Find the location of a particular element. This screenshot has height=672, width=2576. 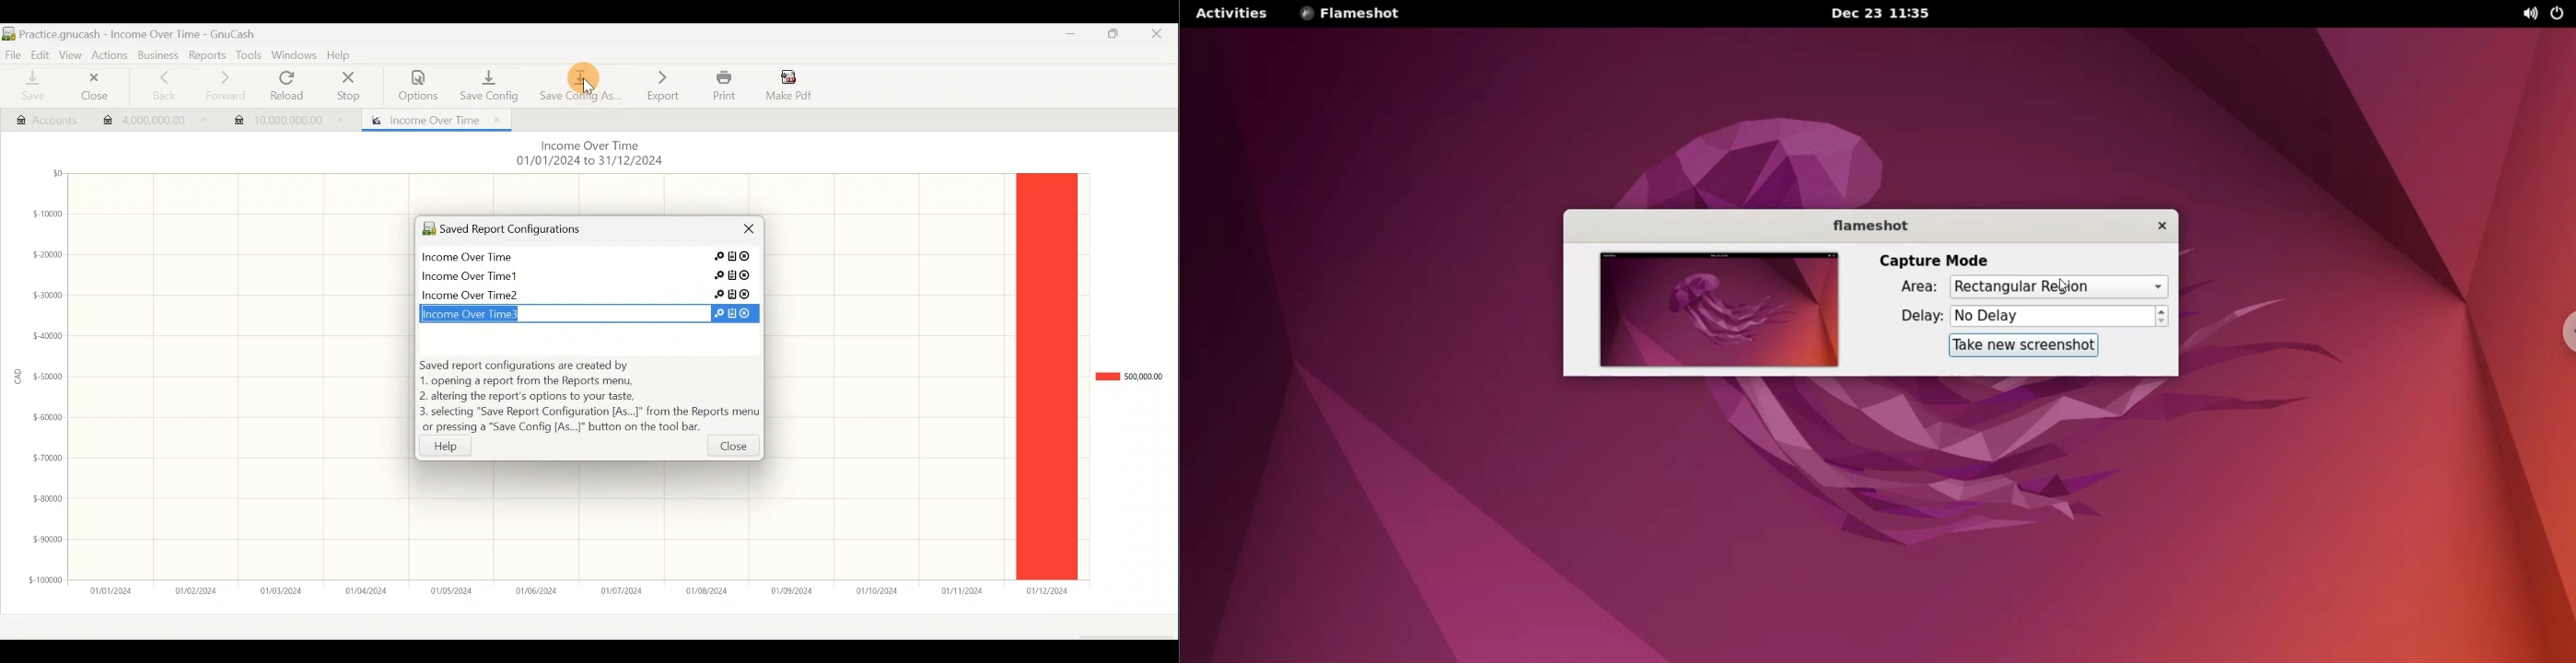

Ways saved report configurations are created is located at coordinates (589, 398).